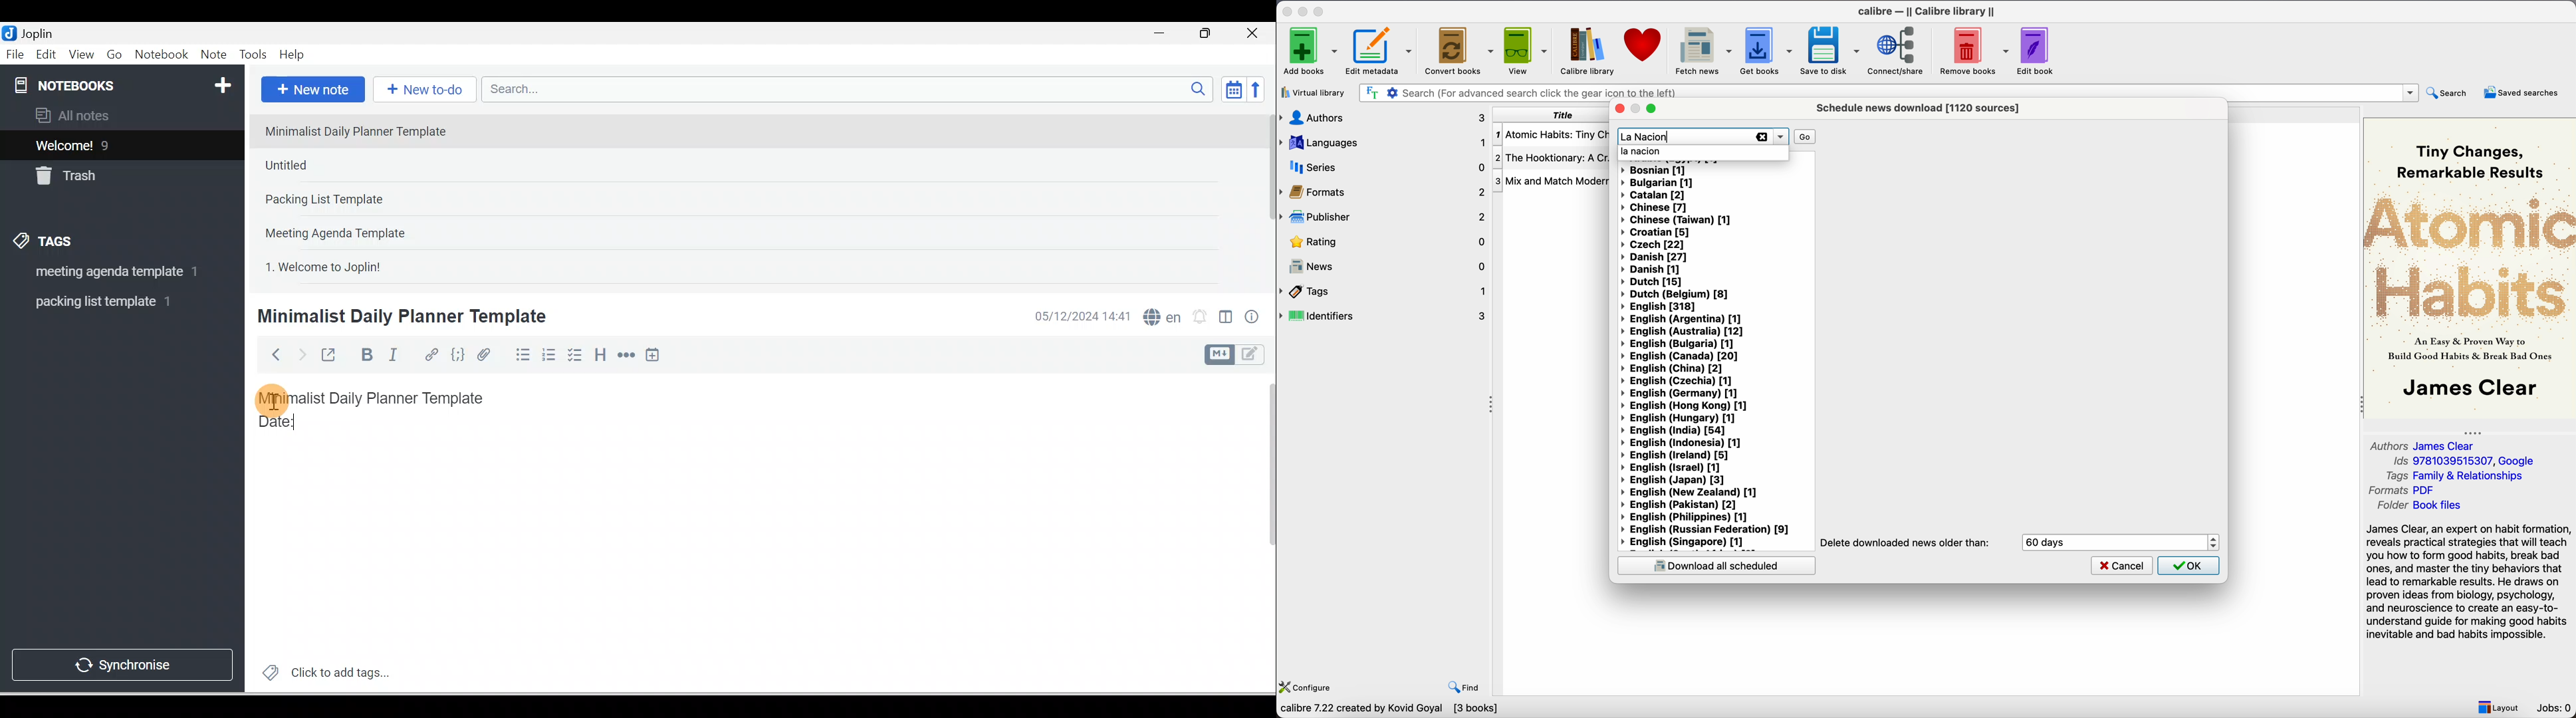 The height and width of the screenshot is (728, 2576). I want to click on Croatian, so click(1655, 232).